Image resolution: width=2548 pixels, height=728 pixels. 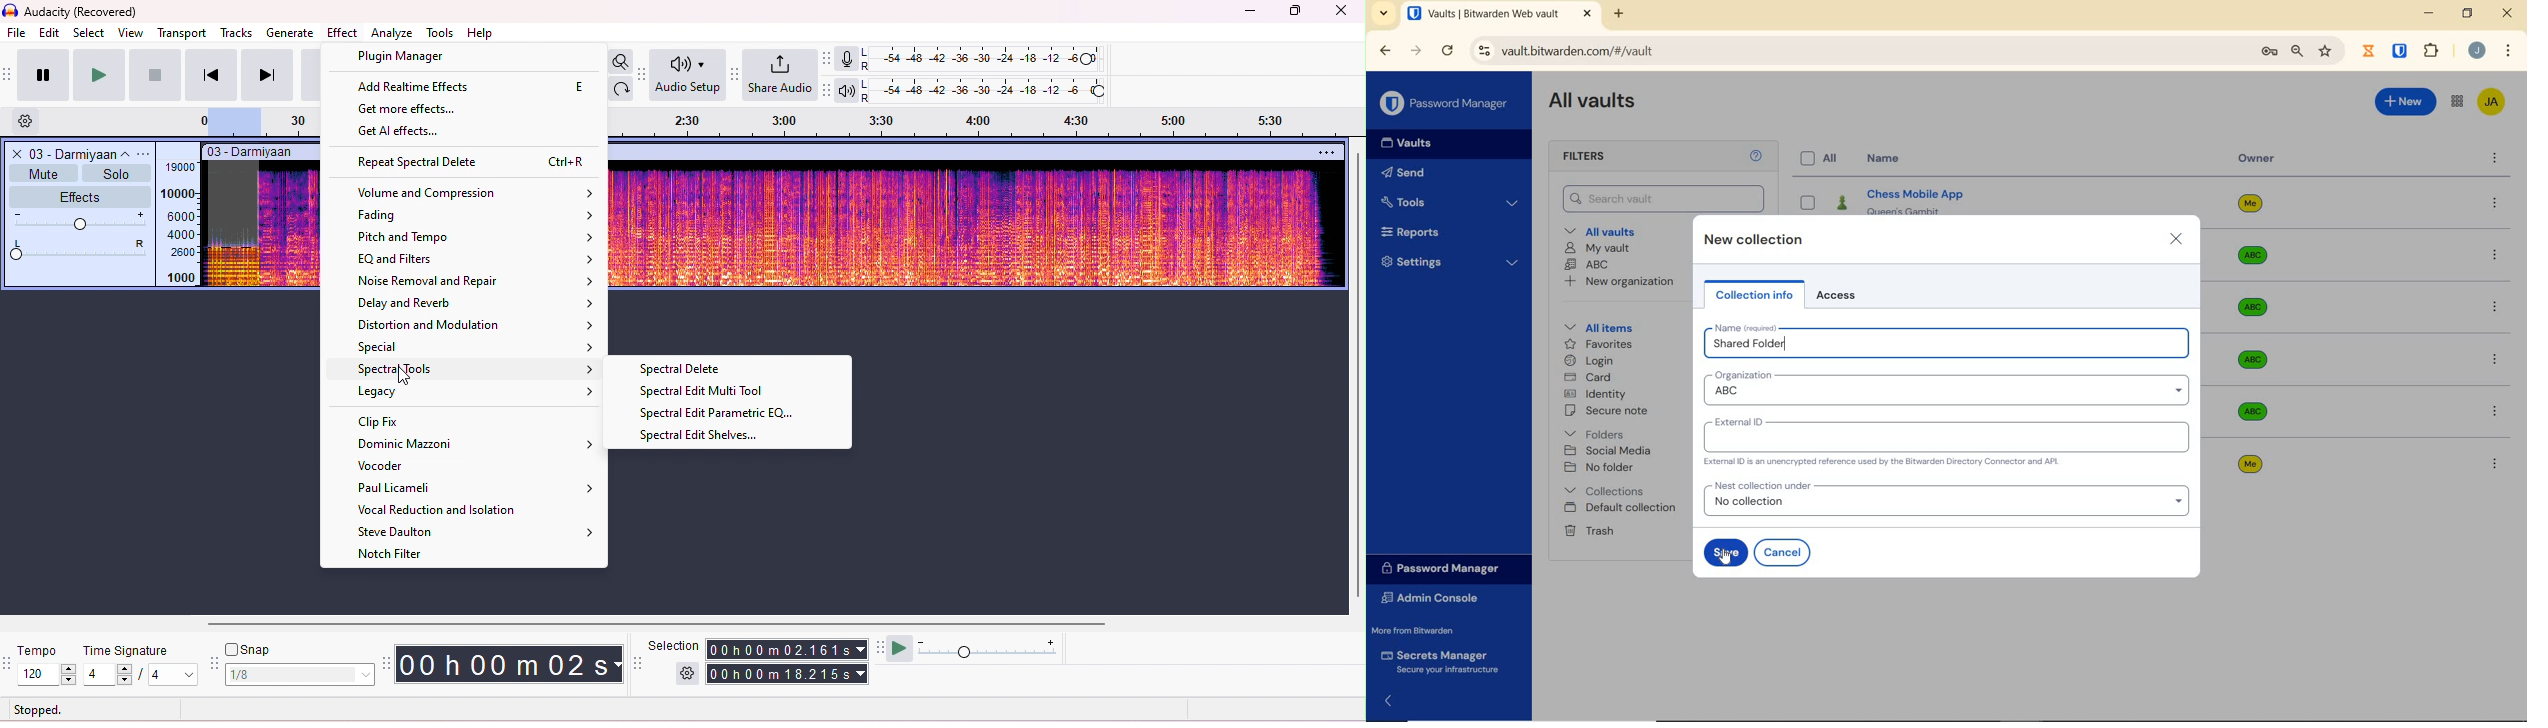 What do you see at coordinates (400, 58) in the screenshot?
I see `plugin manager` at bounding box center [400, 58].